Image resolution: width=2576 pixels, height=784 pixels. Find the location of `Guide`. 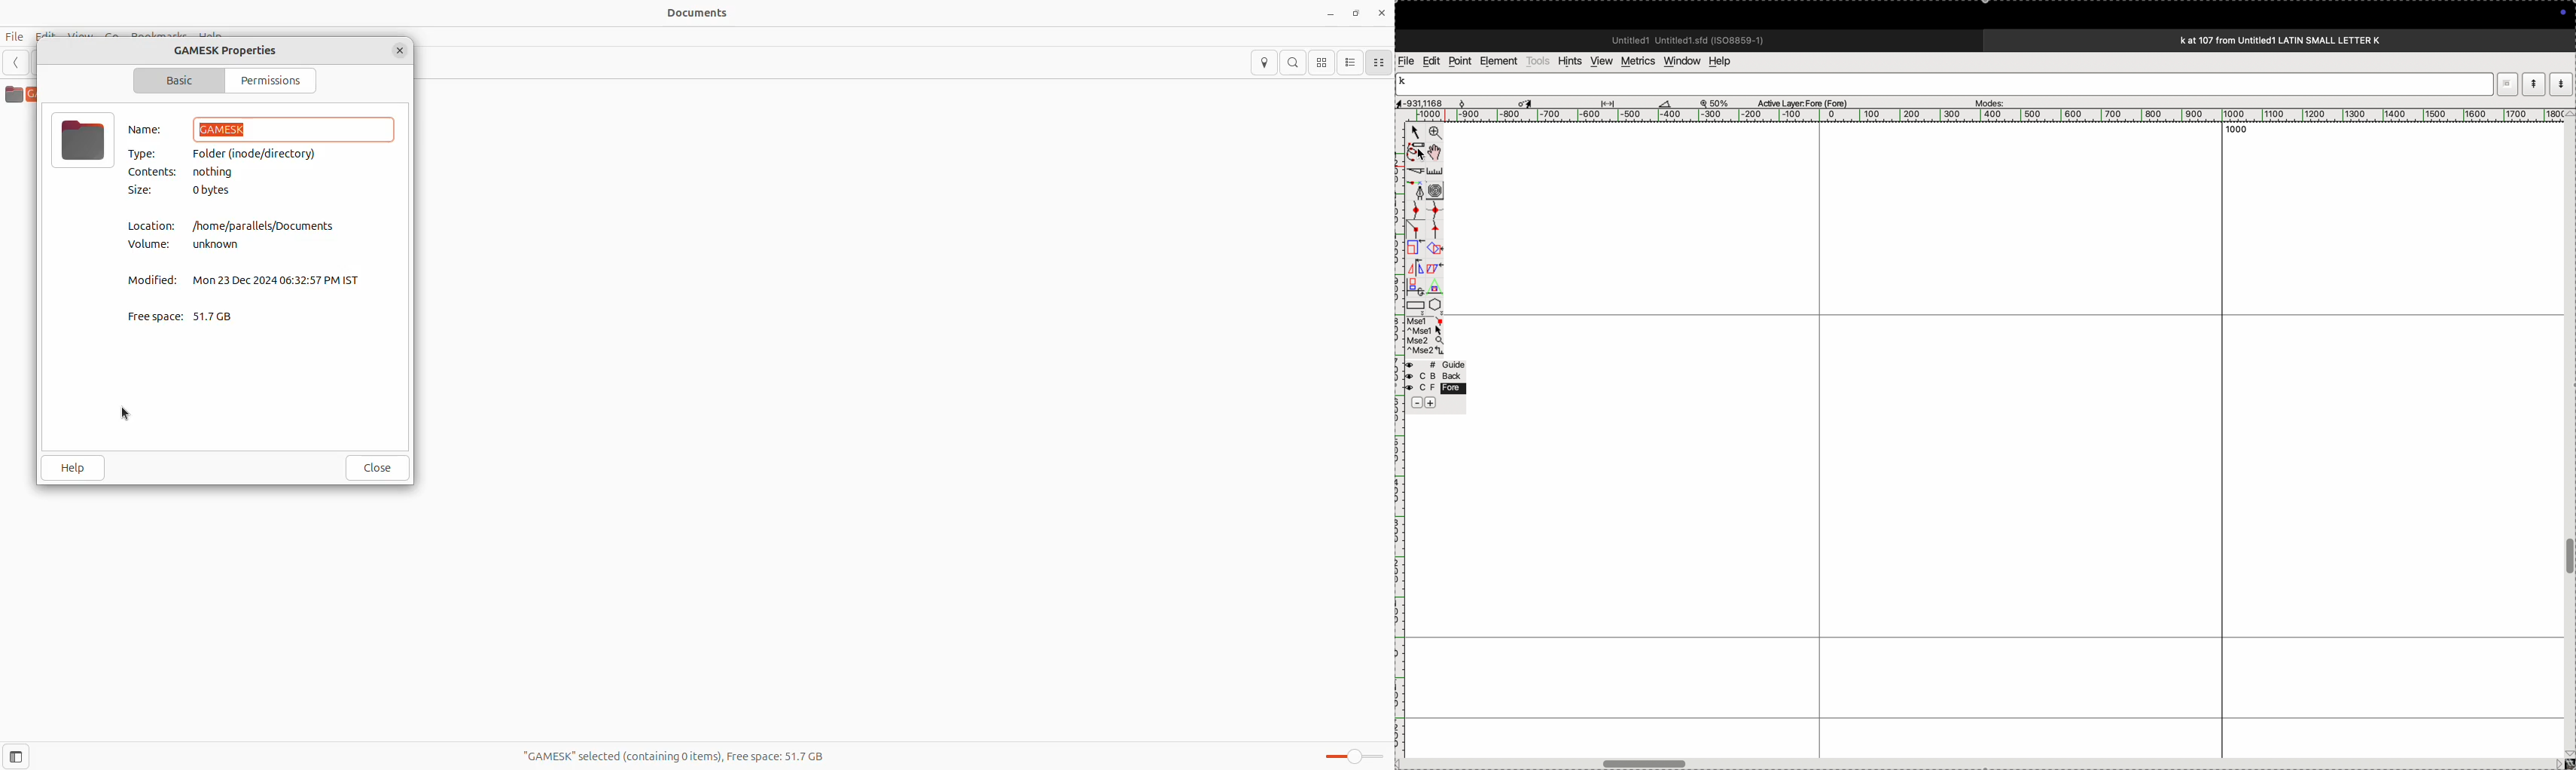

Guide is located at coordinates (1440, 385).